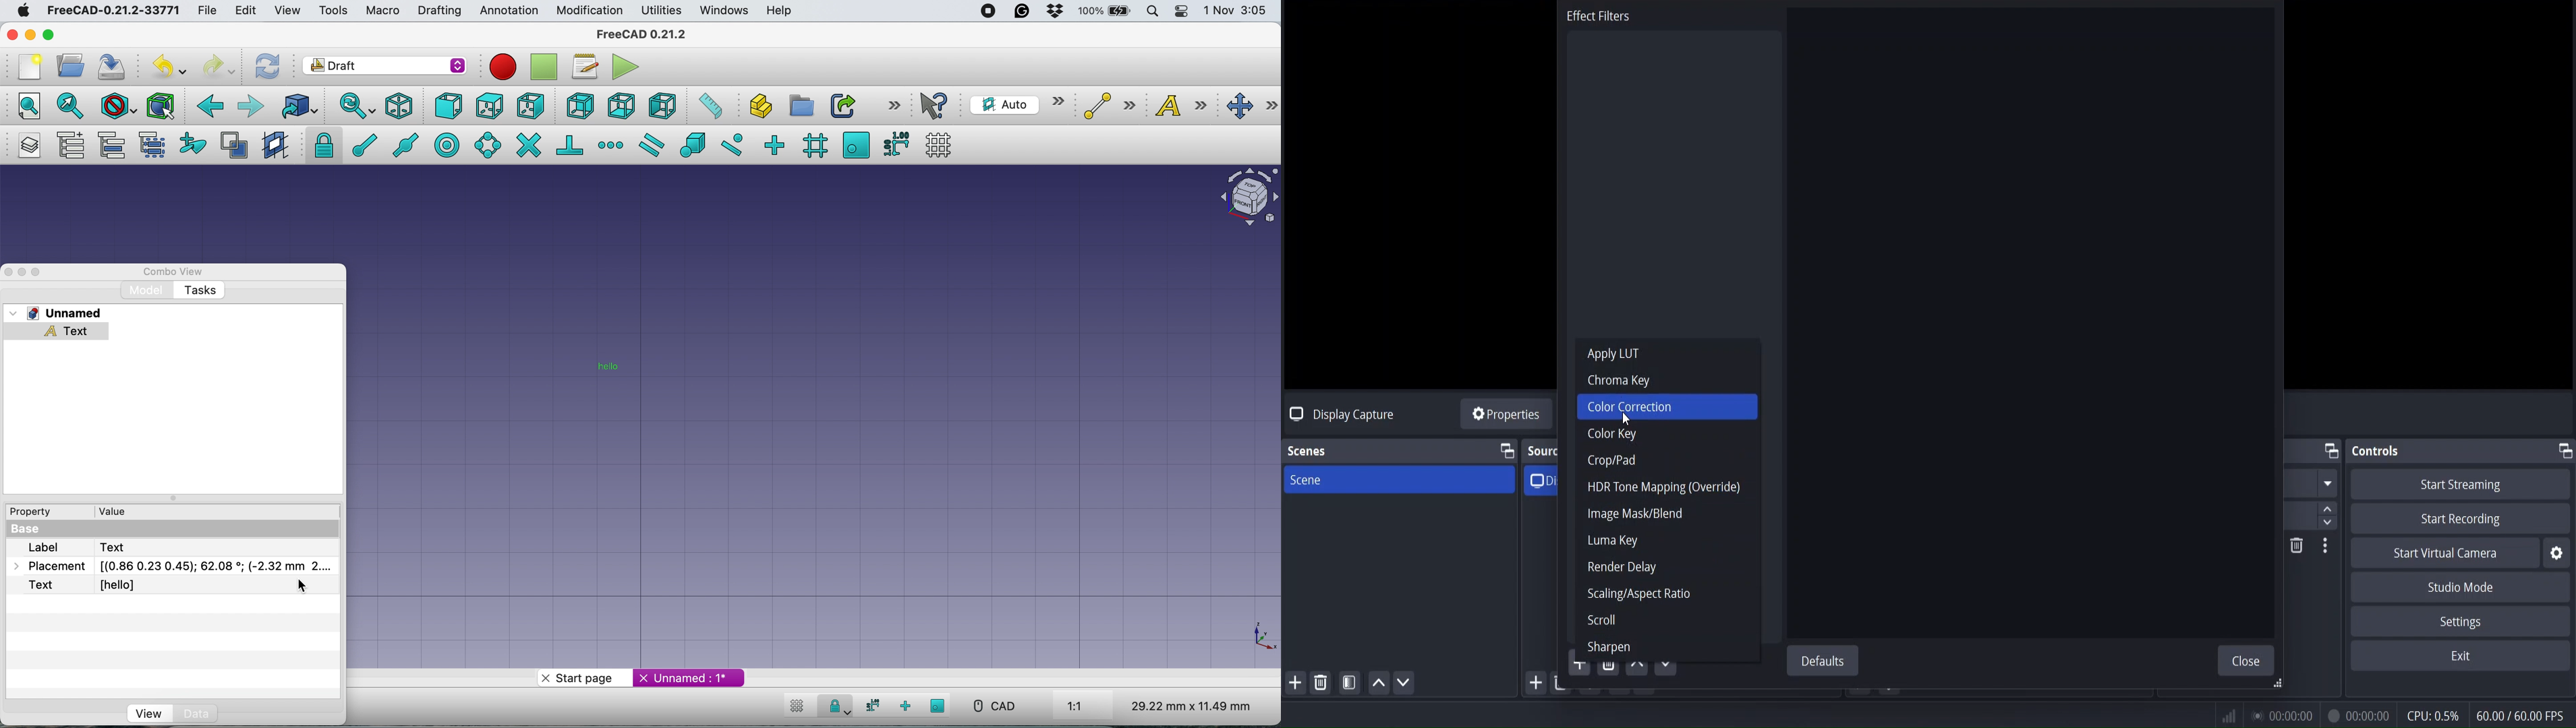 This screenshot has width=2576, height=728. I want to click on source properties, so click(1506, 416).